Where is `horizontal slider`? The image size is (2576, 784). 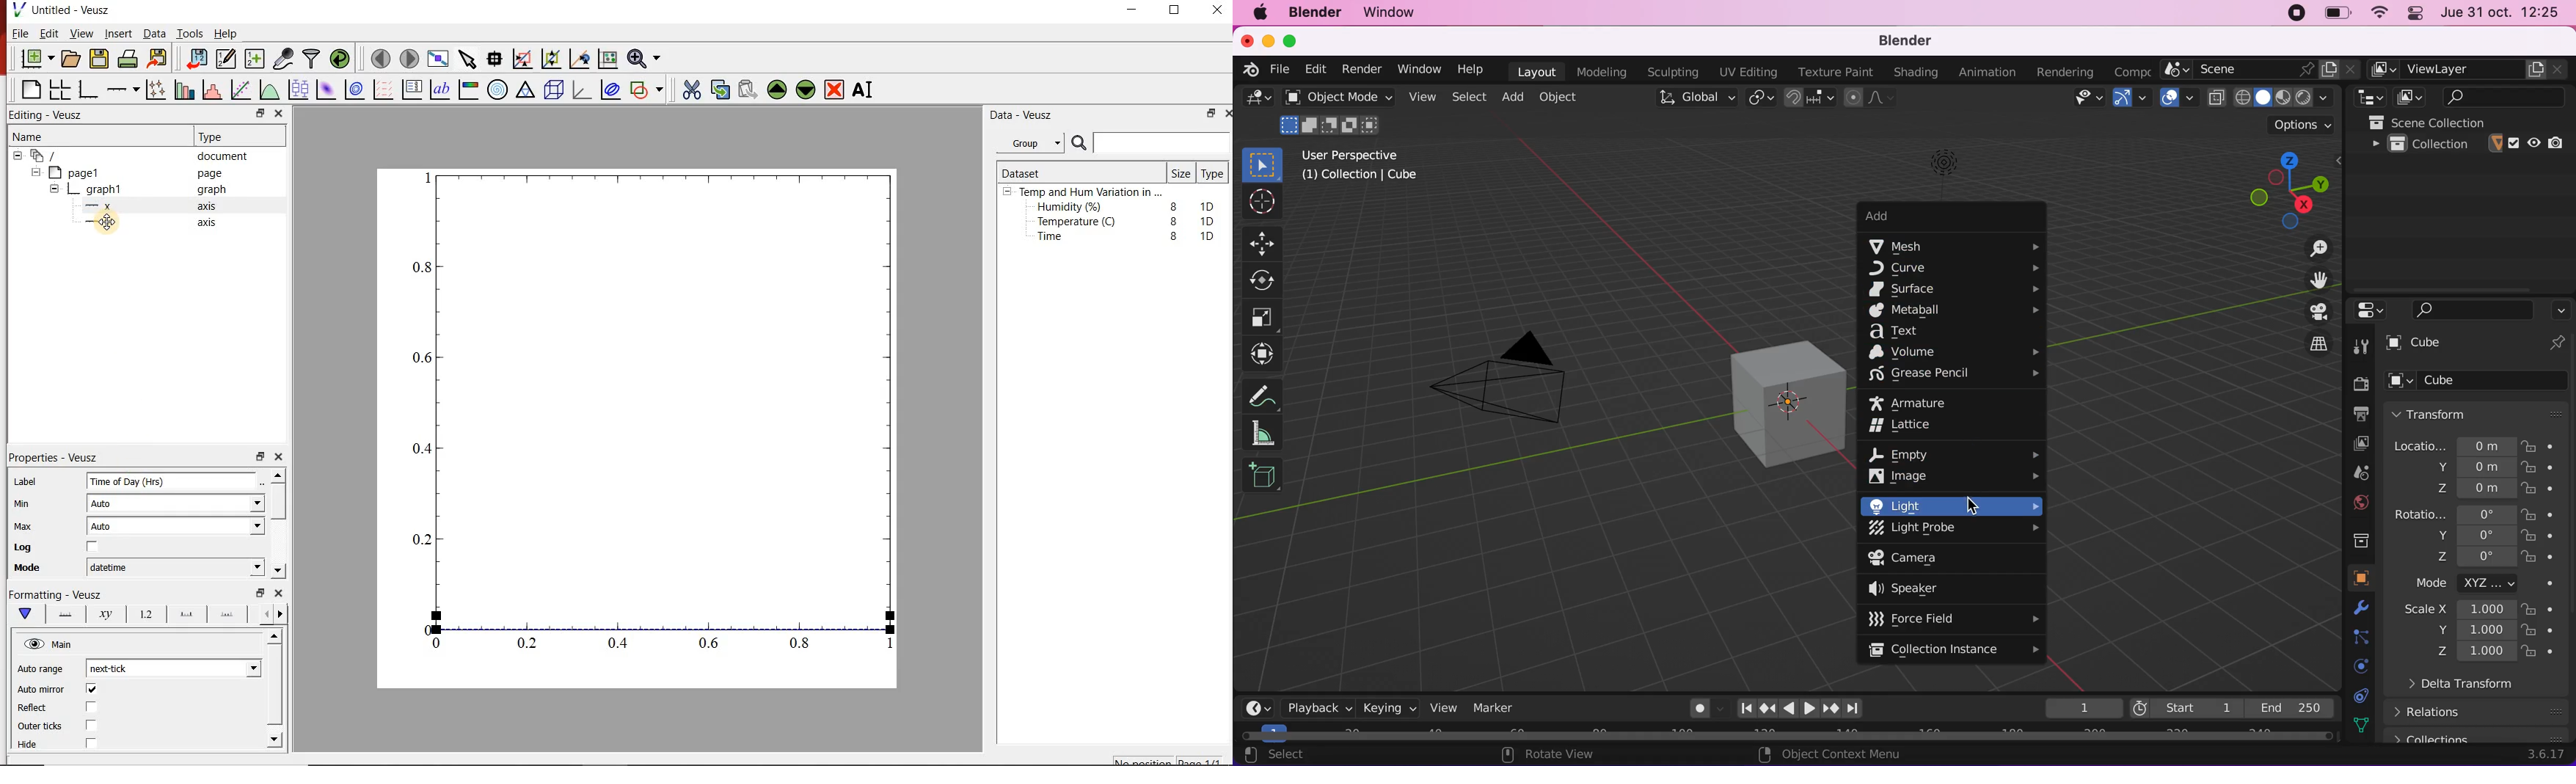 horizontal slider is located at coordinates (1787, 736).